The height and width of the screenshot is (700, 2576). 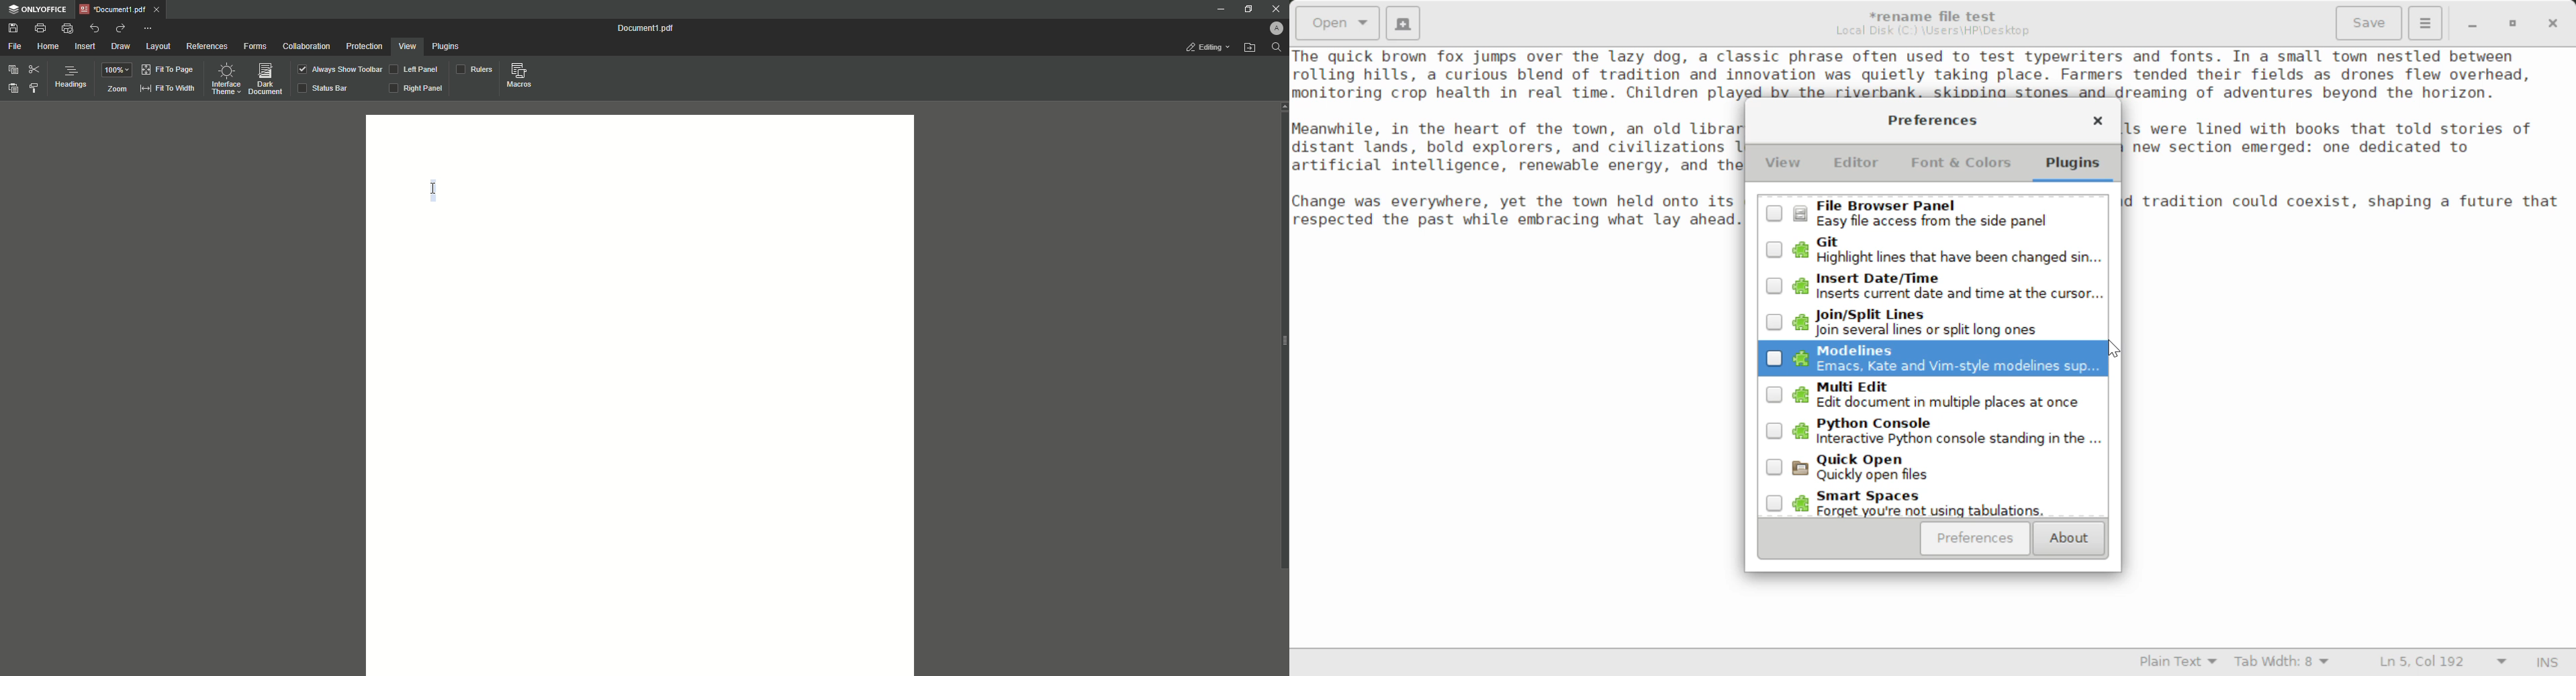 I want to click on Protection, so click(x=365, y=47).